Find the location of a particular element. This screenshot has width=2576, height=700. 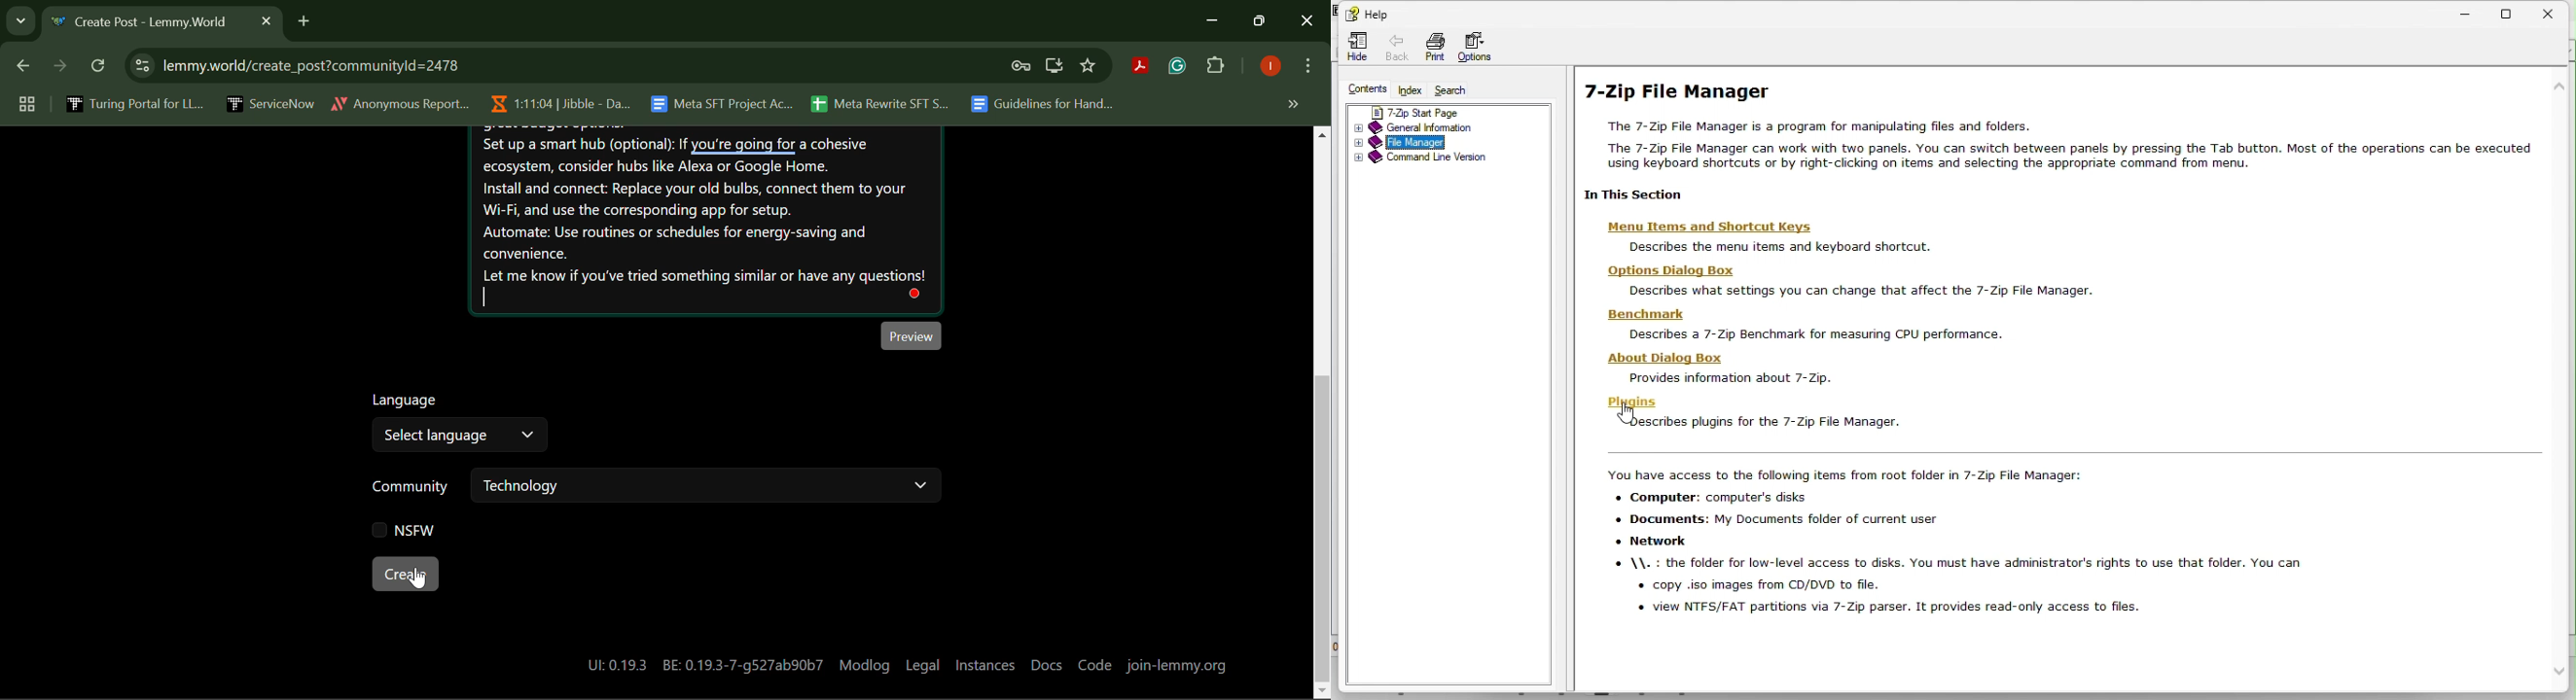

Webpage Heading is located at coordinates (147, 24).